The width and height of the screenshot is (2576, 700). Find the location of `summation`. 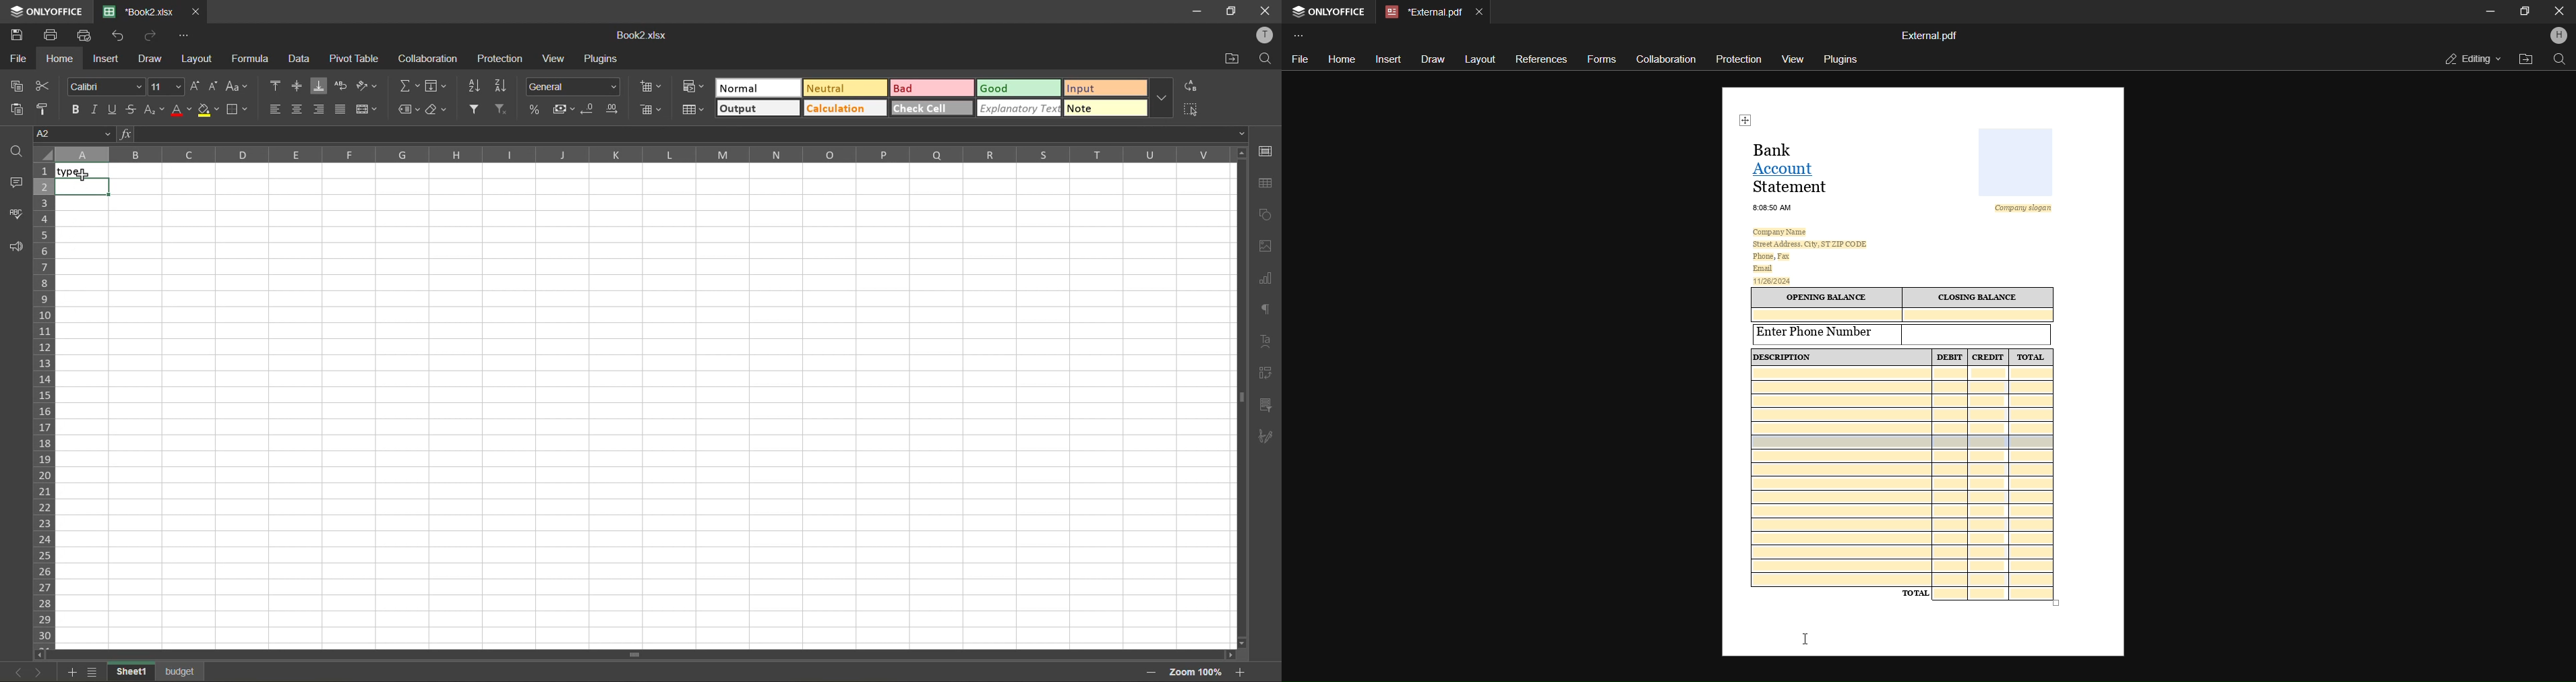

summation is located at coordinates (409, 87).